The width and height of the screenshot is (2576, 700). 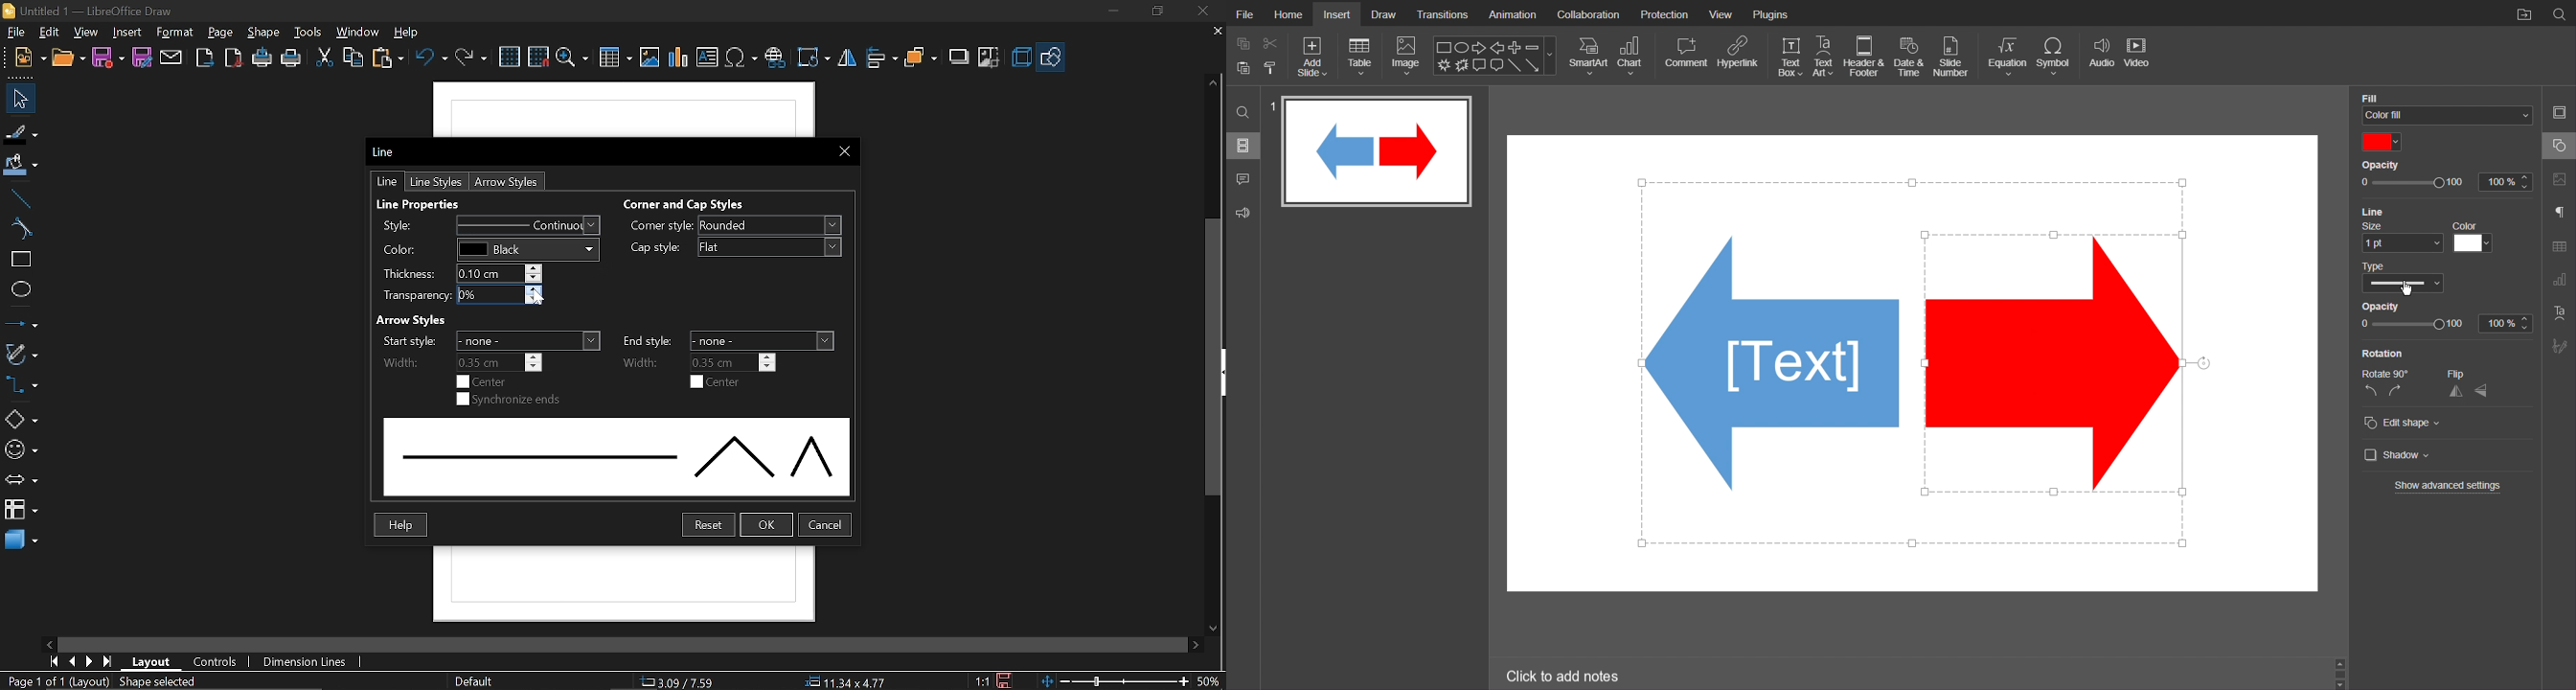 I want to click on change zoom, so click(x=1113, y=681).